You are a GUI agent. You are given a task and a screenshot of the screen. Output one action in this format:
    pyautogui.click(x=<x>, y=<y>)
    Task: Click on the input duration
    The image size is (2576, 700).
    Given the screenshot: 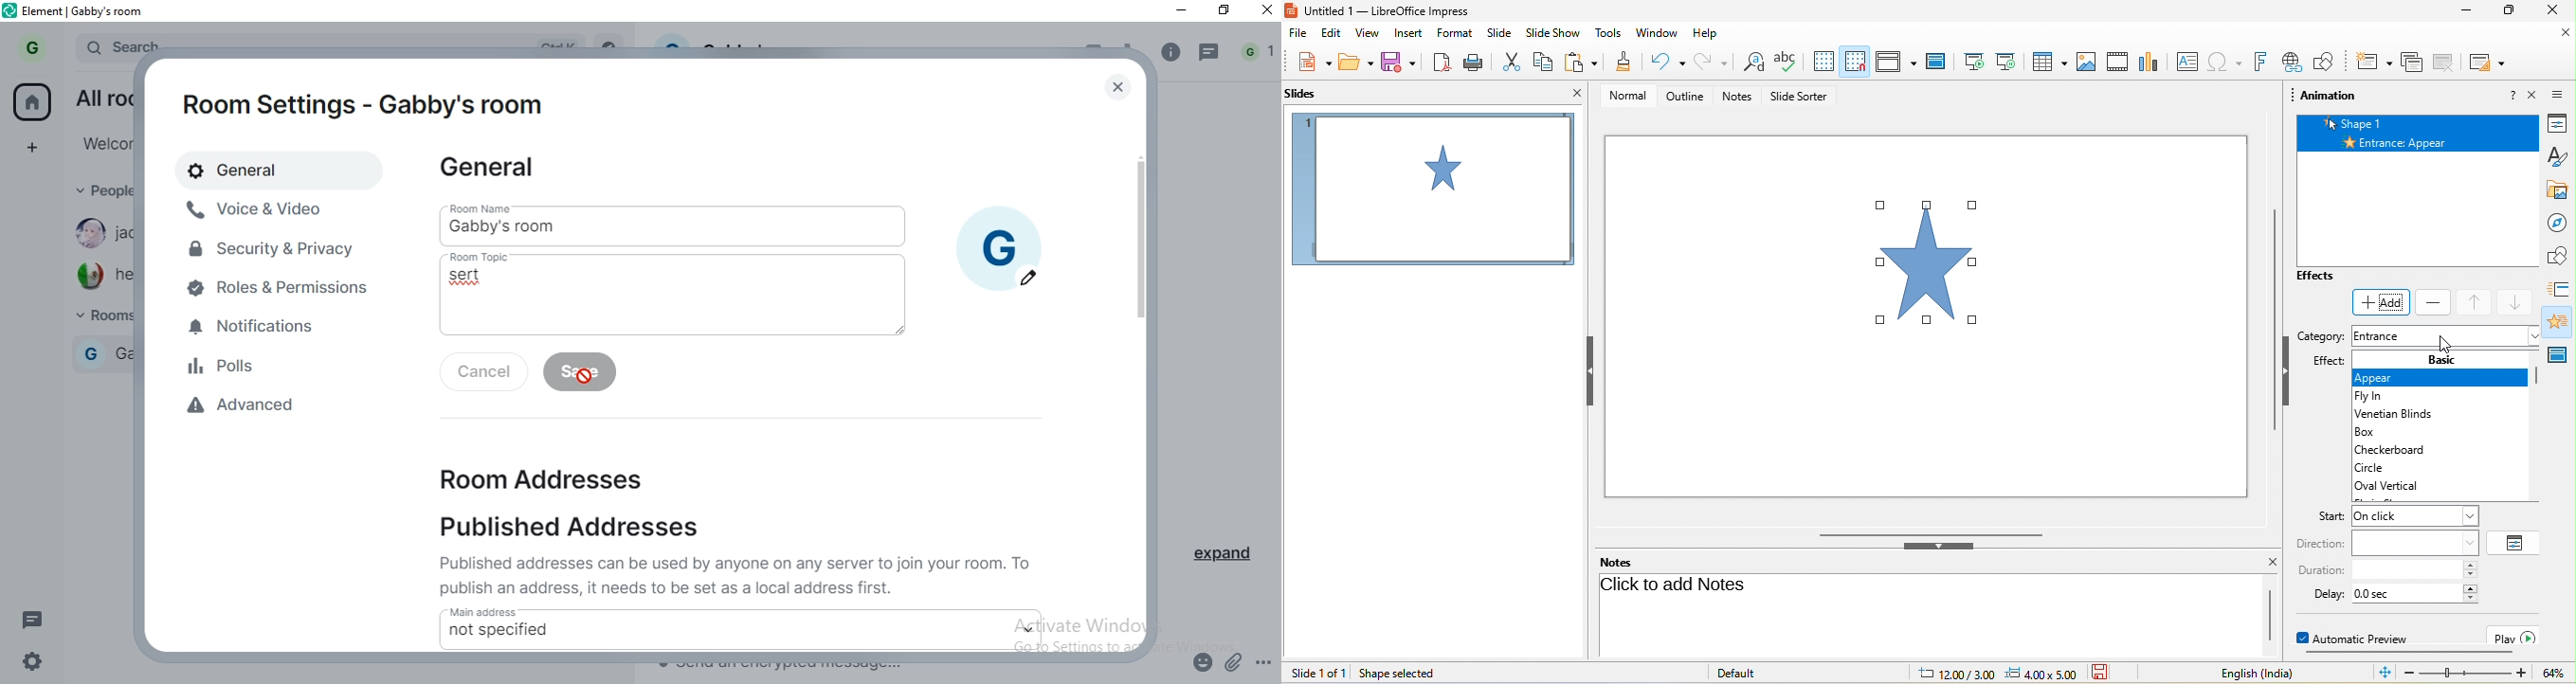 What is the action you would take?
    pyautogui.click(x=2406, y=570)
    